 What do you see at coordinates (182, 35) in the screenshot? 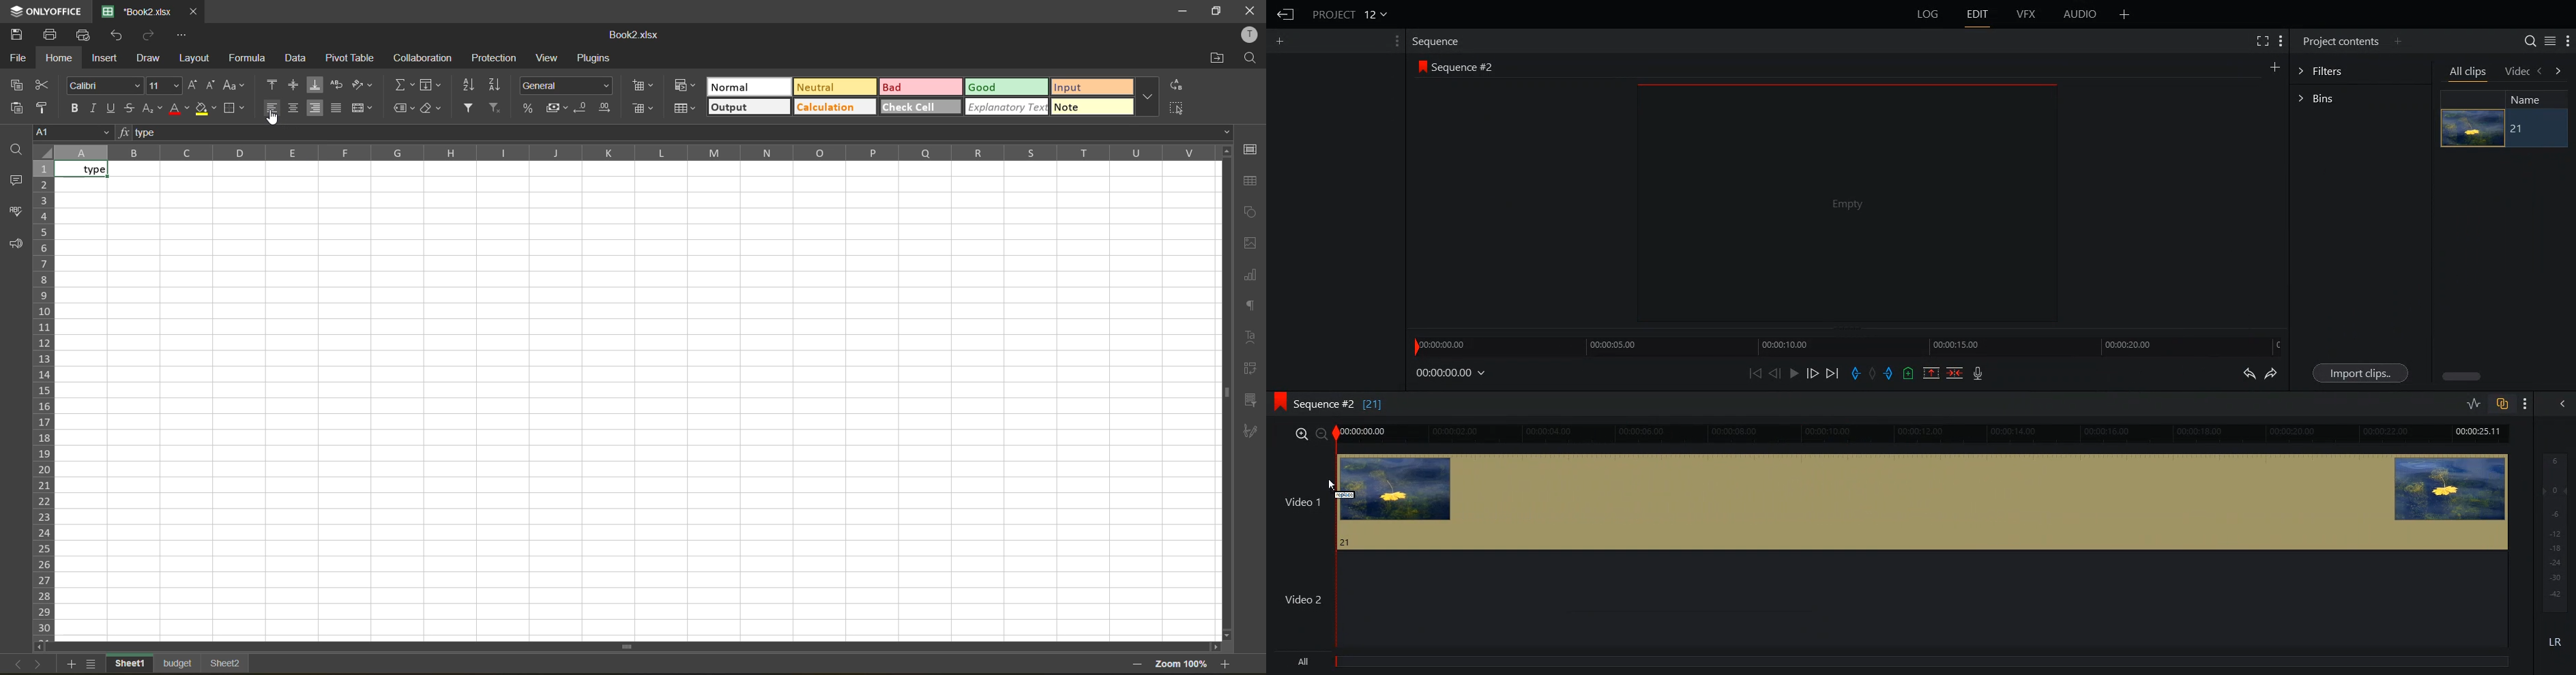
I see `customize quick access toolbar` at bounding box center [182, 35].